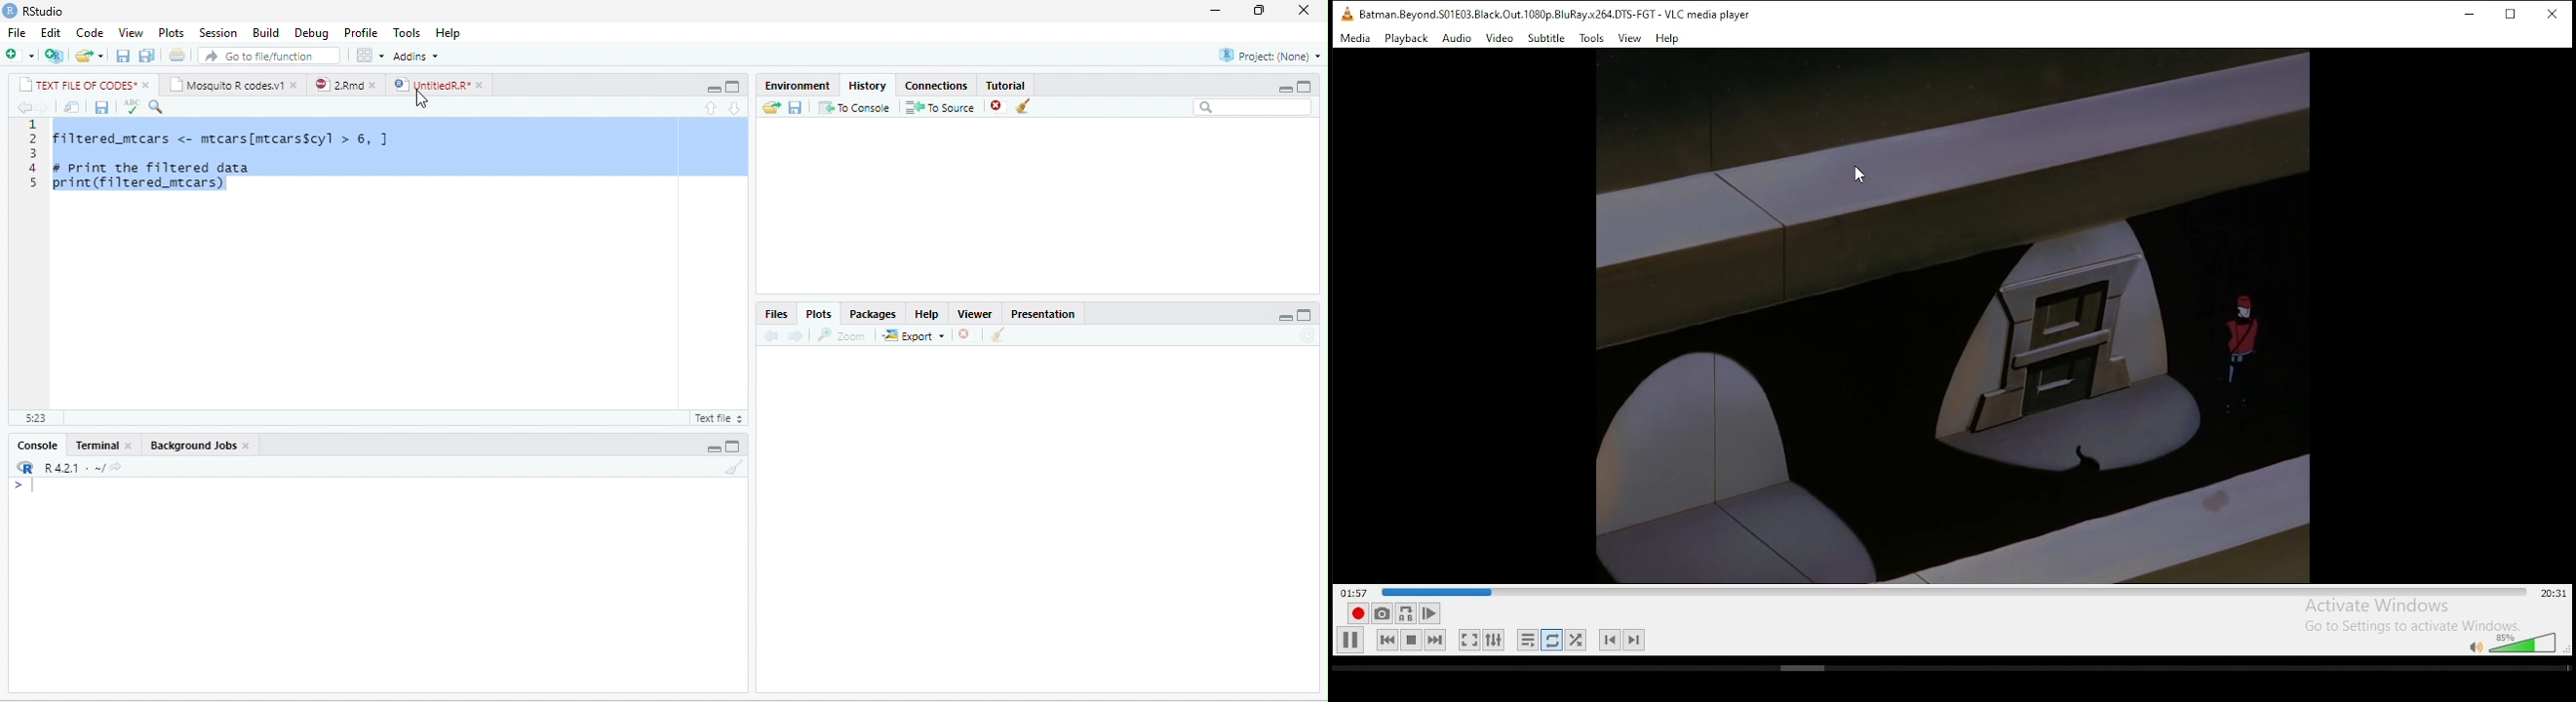  I want to click on search, so click(156, 107).